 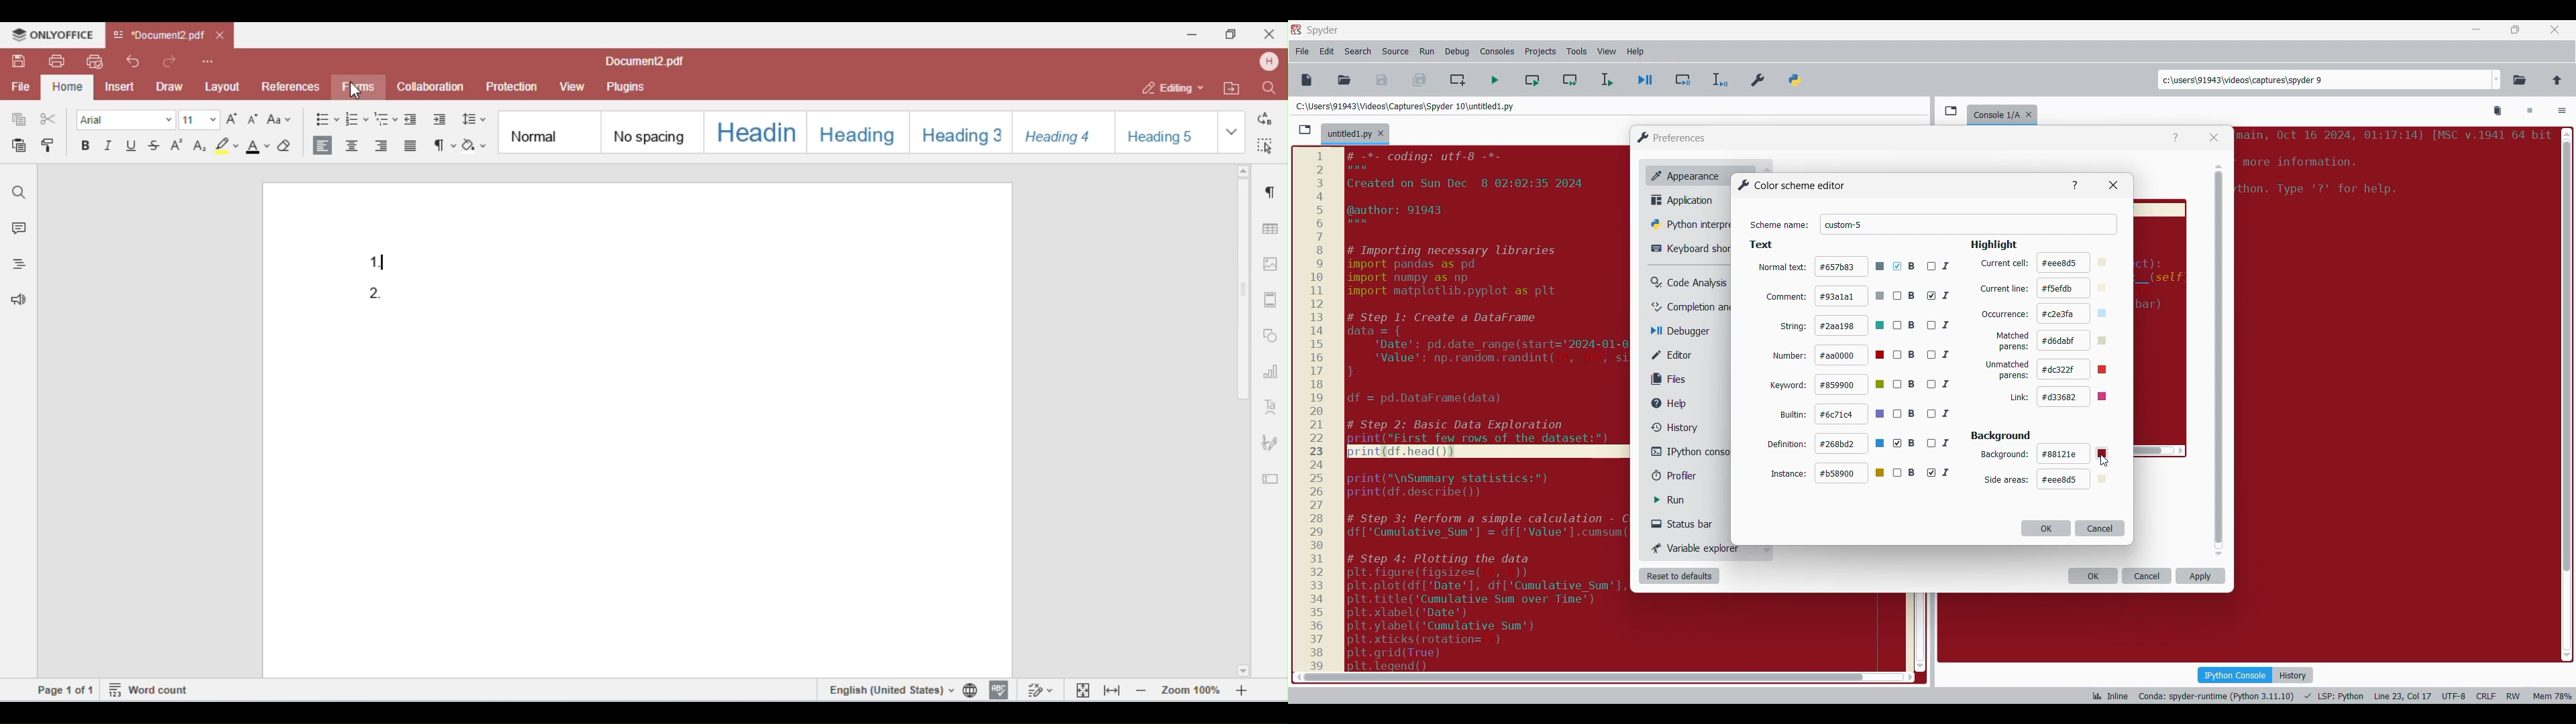 I want to click on Location options, so click(x=2497, y=80).